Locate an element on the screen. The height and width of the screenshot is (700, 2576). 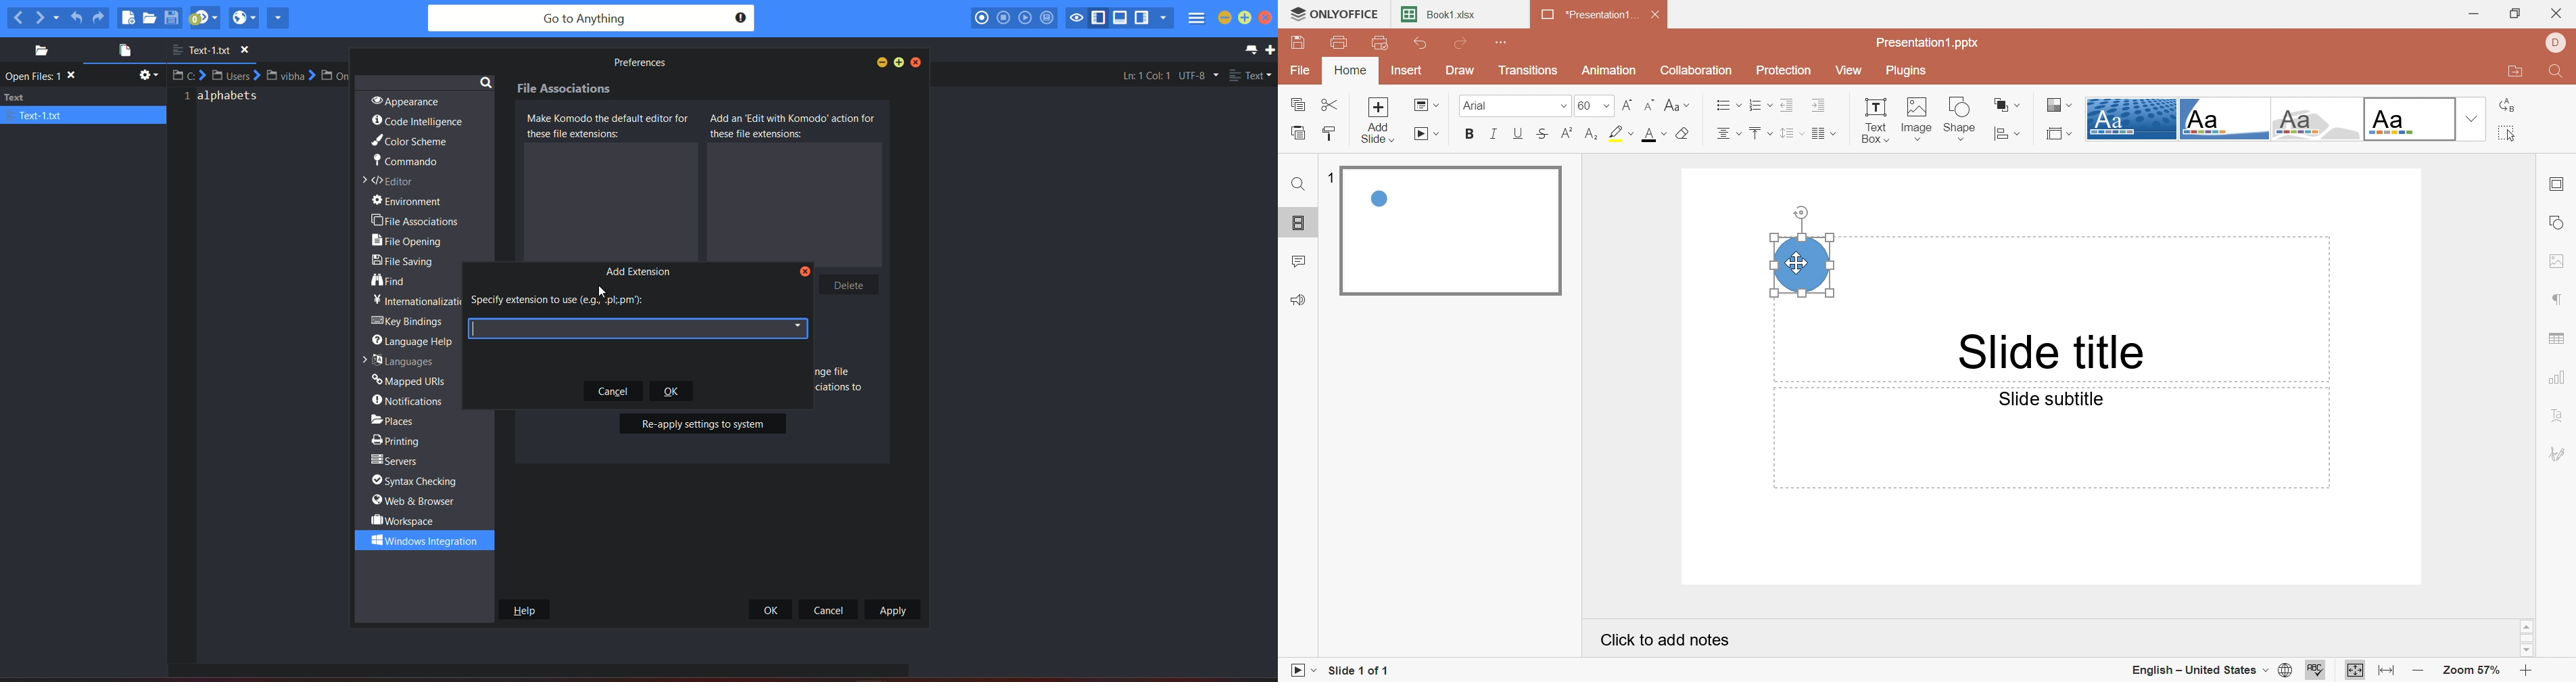
Set document language is located at coordinates (2287, 670).